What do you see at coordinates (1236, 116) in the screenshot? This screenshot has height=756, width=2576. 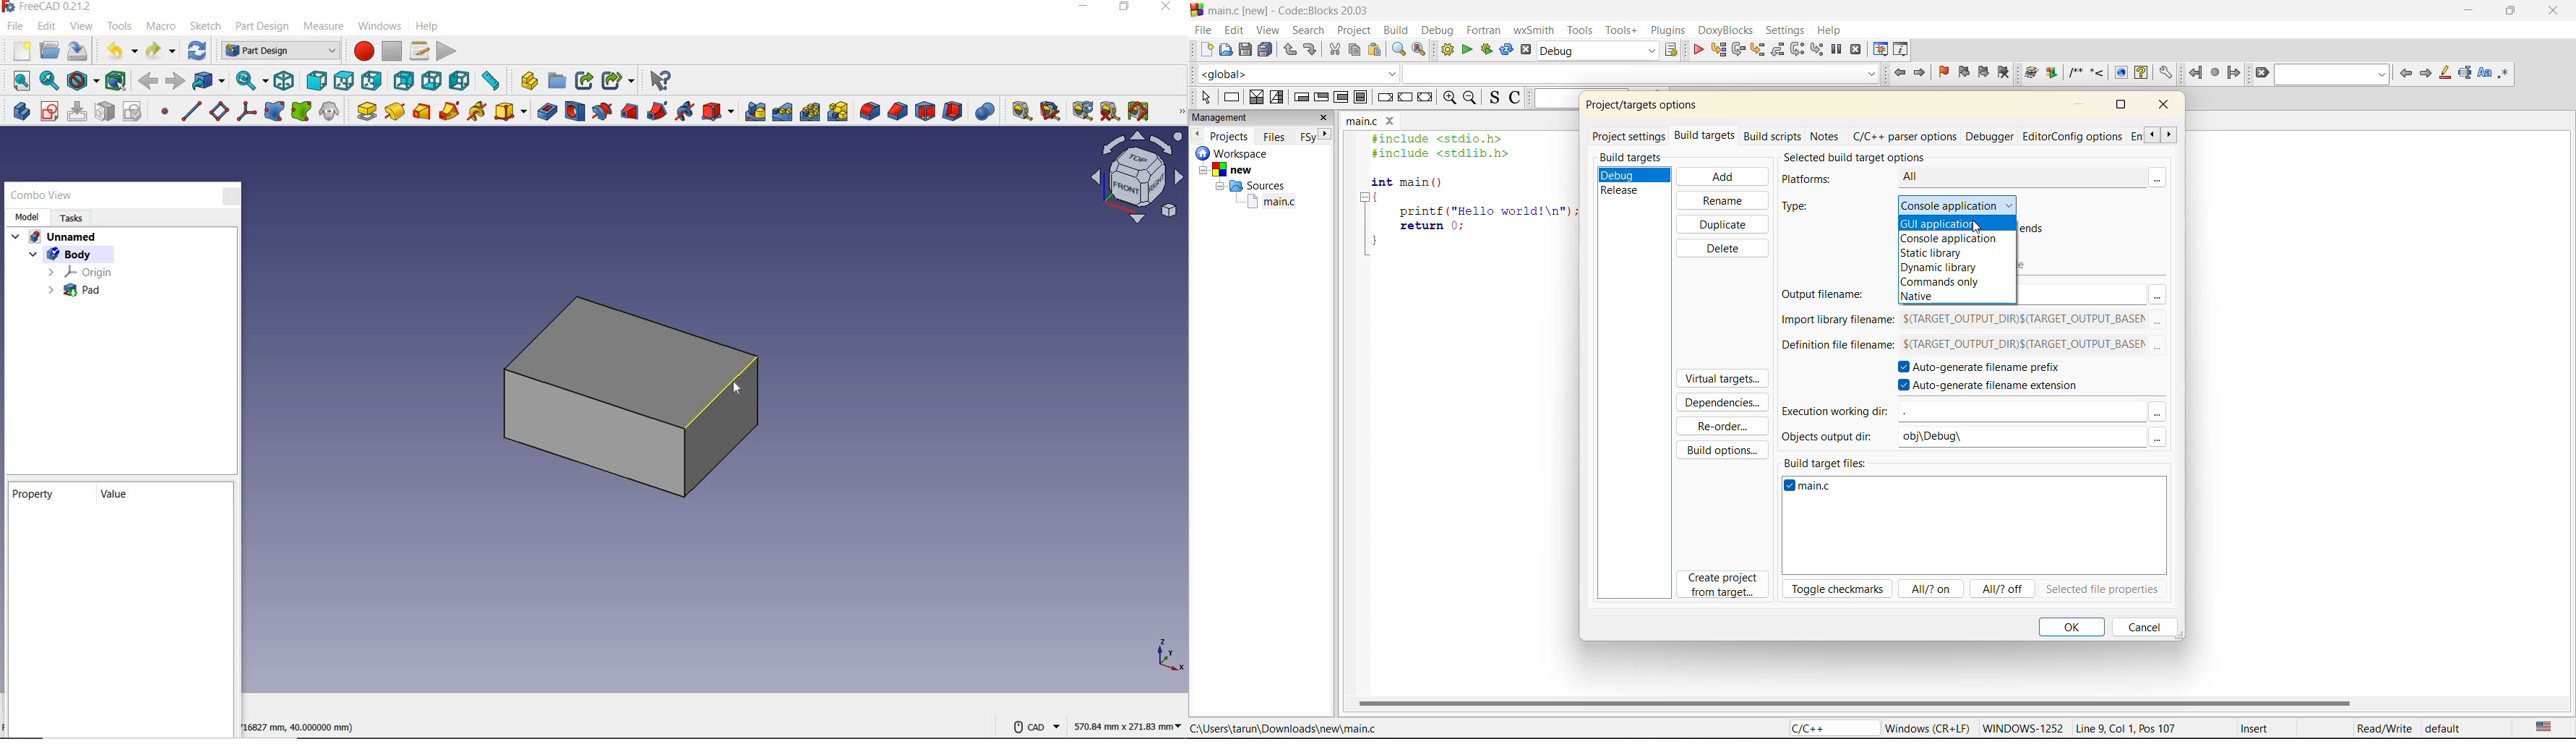 I see `management` at bounding box center [1236, 116].